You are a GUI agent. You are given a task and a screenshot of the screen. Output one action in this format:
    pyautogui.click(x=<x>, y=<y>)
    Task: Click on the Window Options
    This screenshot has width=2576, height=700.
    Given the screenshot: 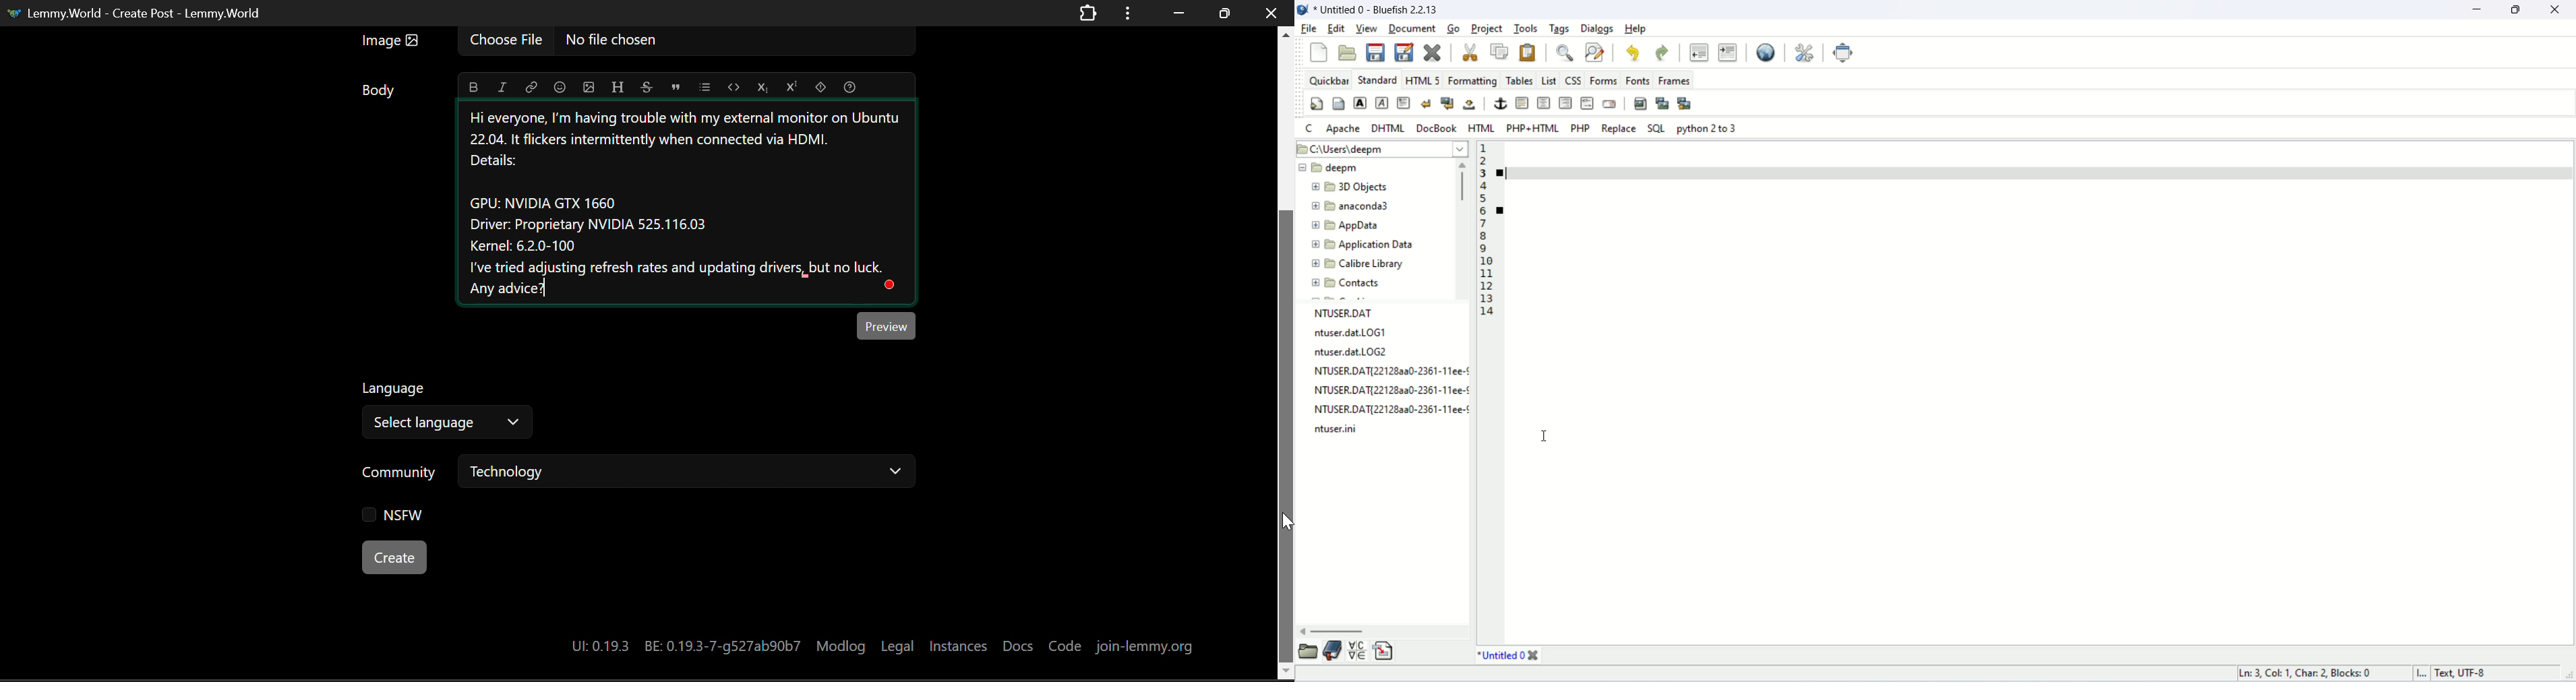 What is the action you would take?
    pyautogui.click(x=1129, y=13)
    